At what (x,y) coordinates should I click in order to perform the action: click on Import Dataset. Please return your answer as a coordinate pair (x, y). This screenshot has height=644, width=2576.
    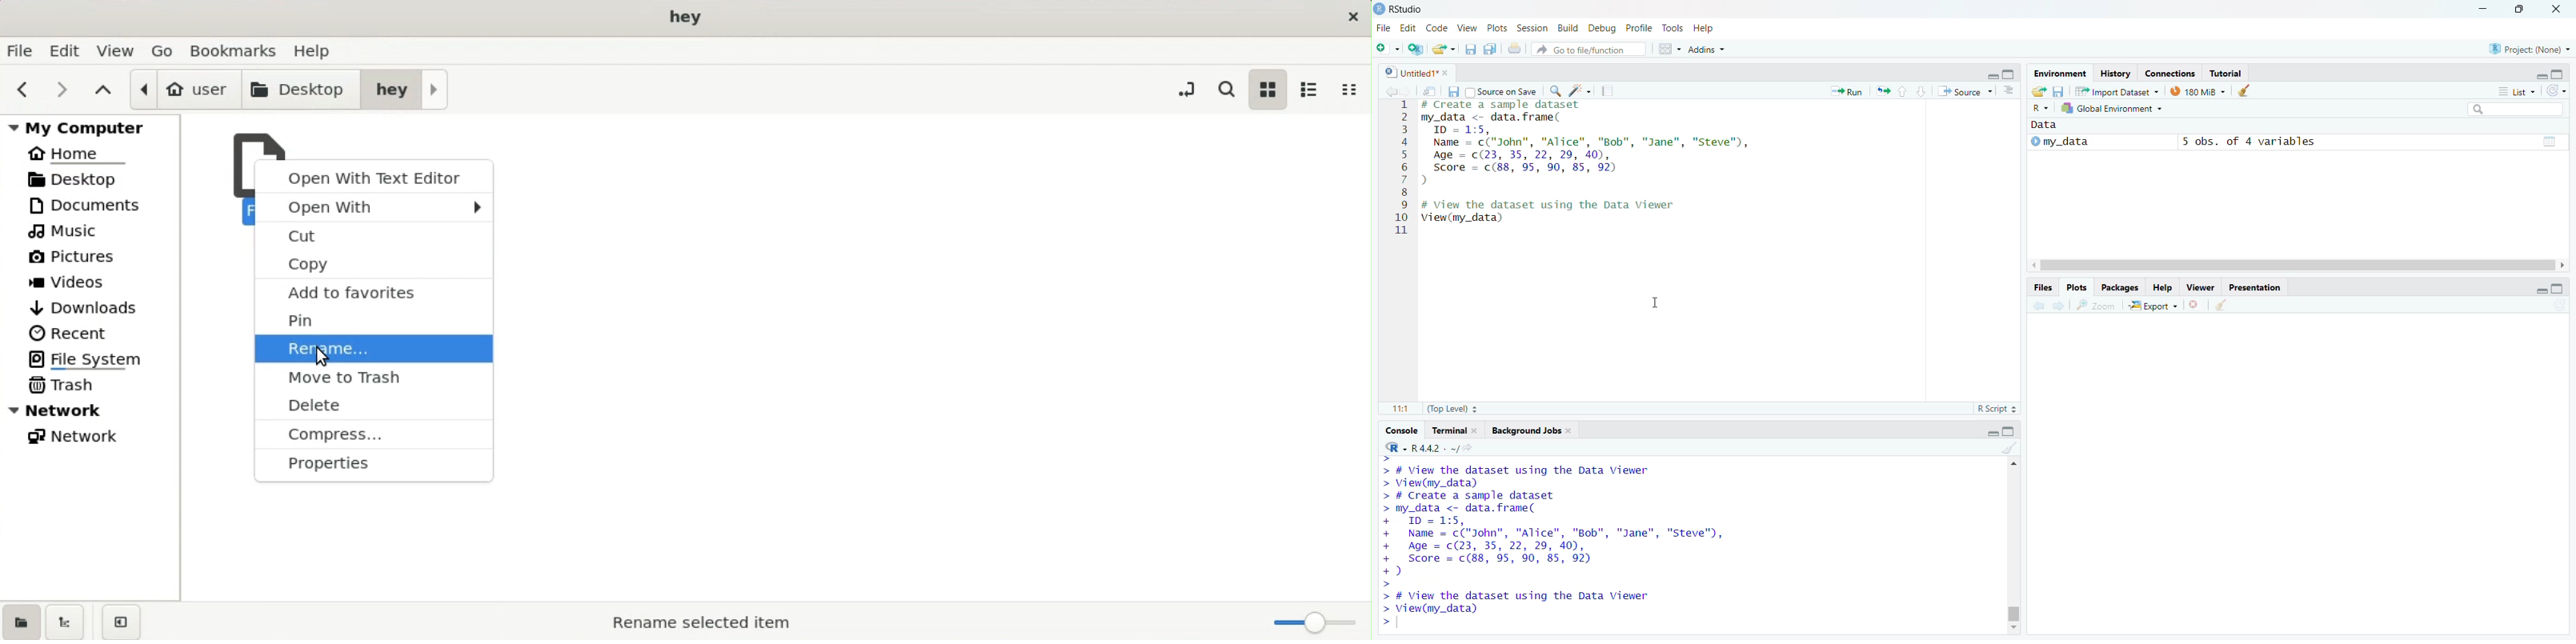
    Looking at the image, I should click on (2117, 92).